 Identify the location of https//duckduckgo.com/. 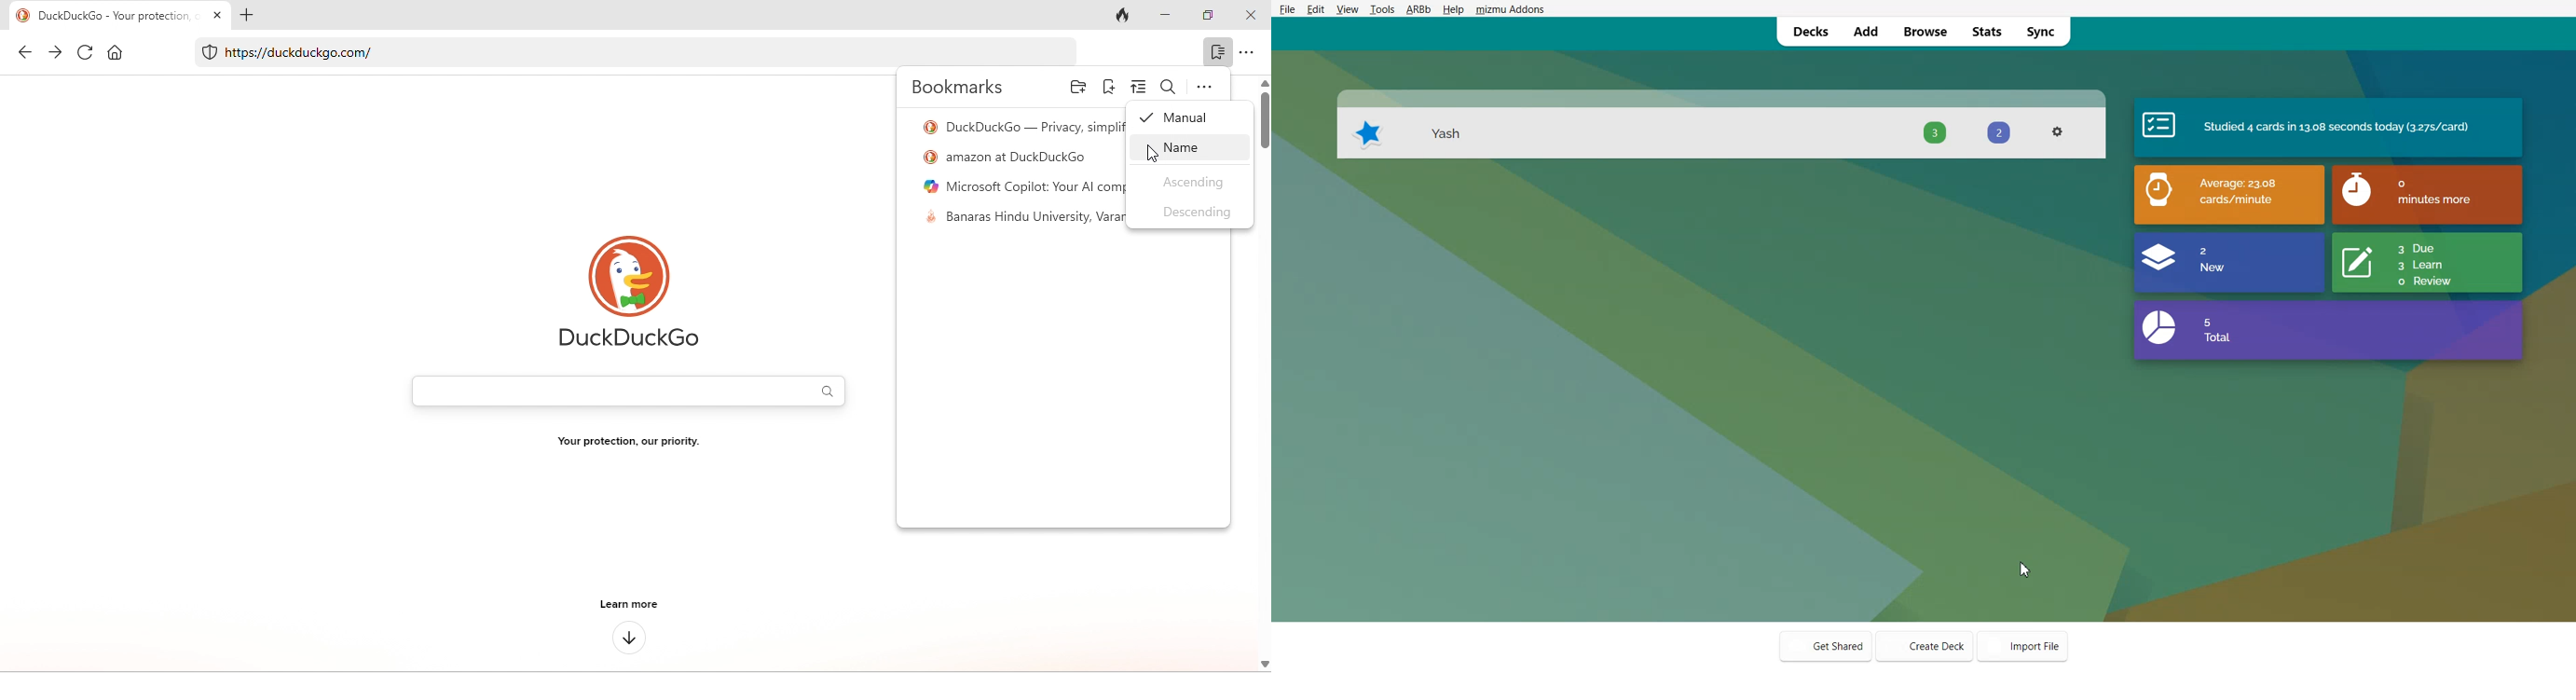
(617, 54).